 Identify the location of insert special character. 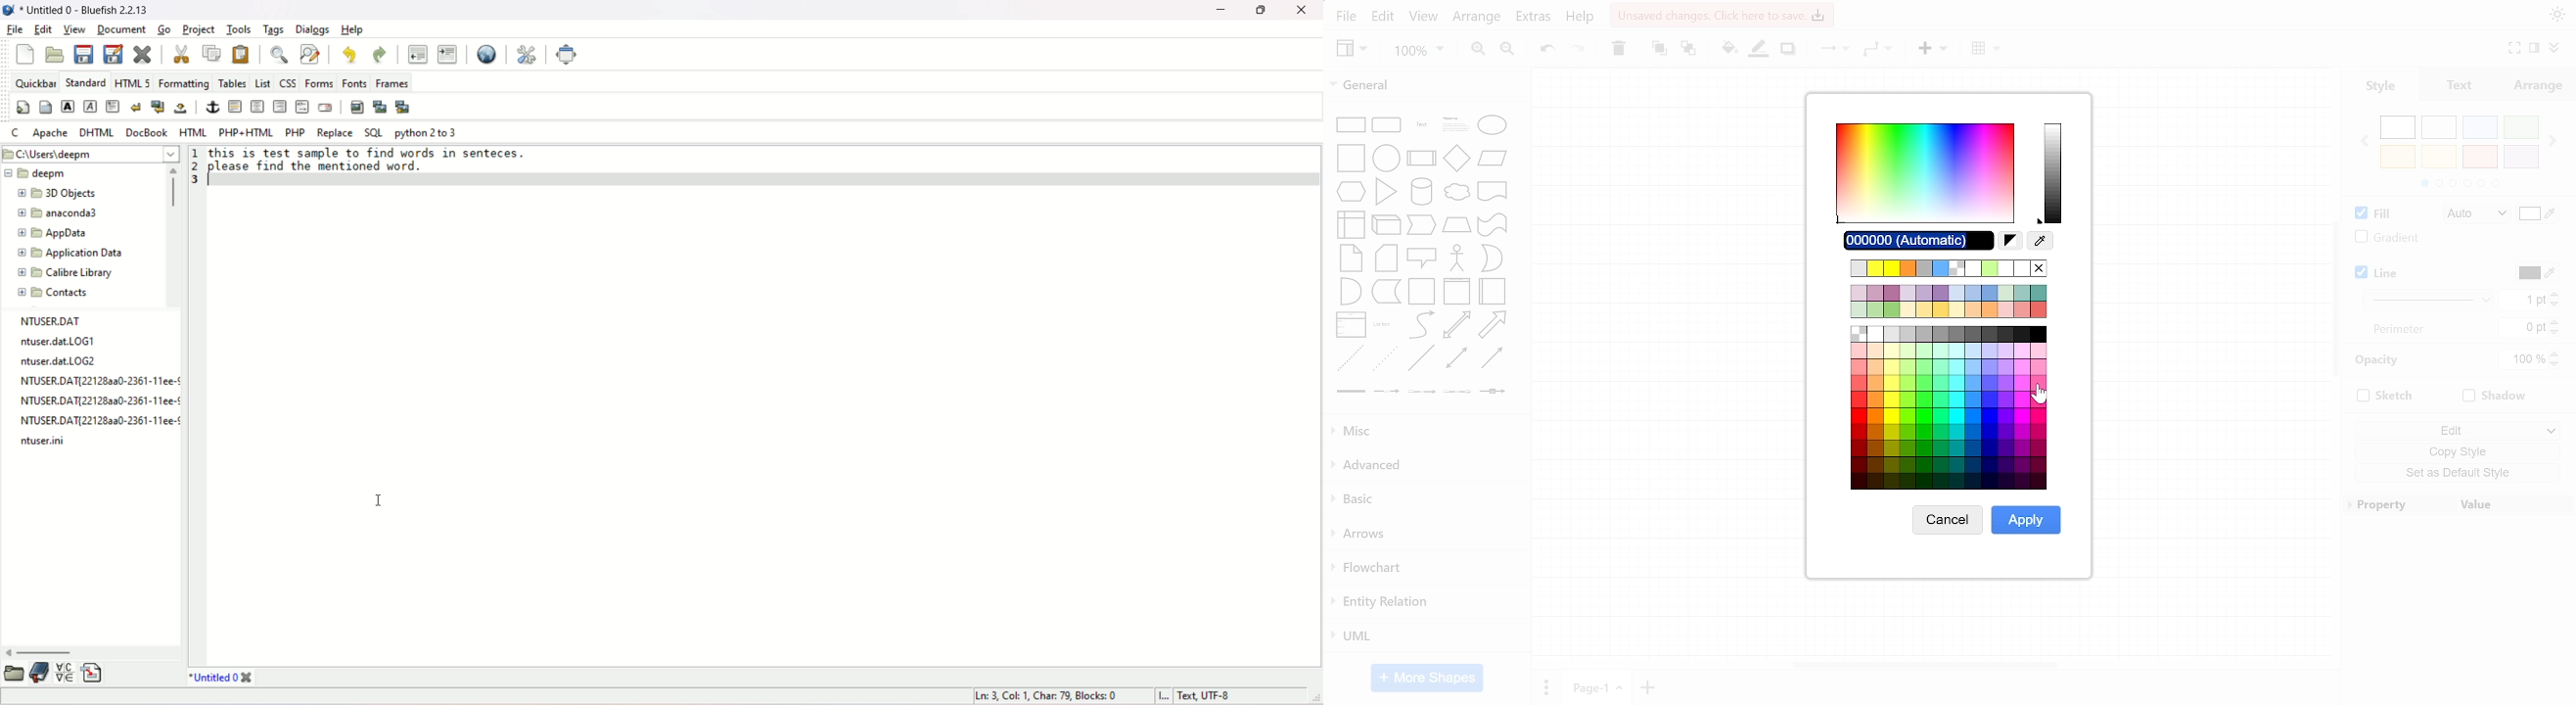
(65, 673).